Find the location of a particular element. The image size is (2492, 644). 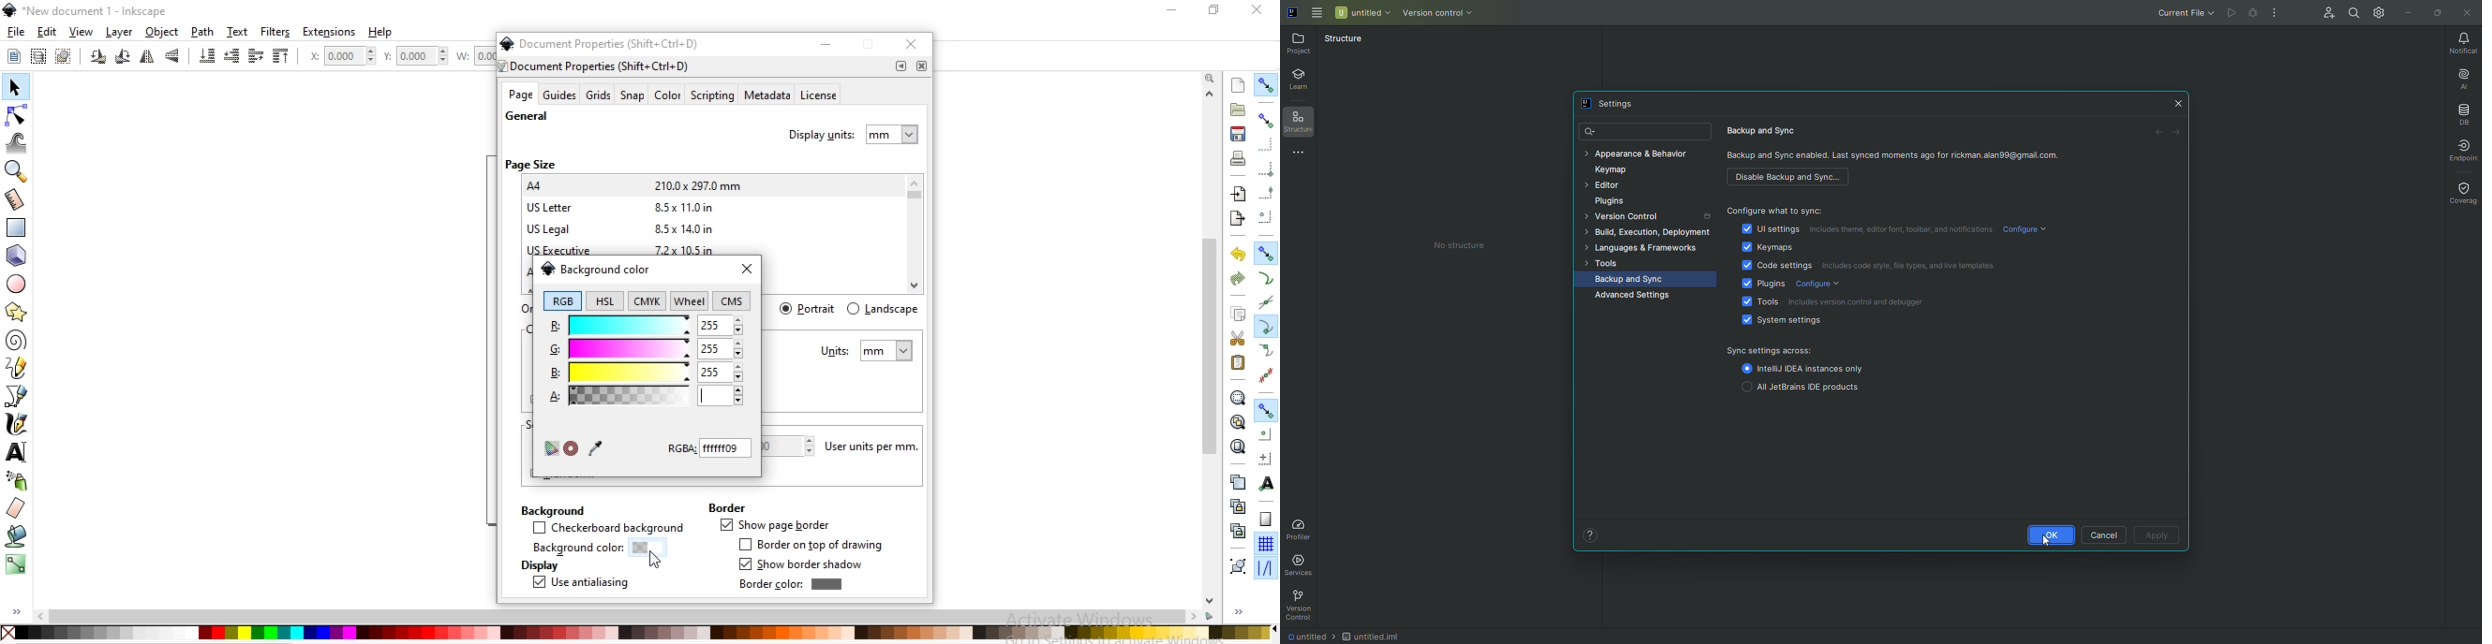

snap to path intersections is located at coordinates (1265, 303).